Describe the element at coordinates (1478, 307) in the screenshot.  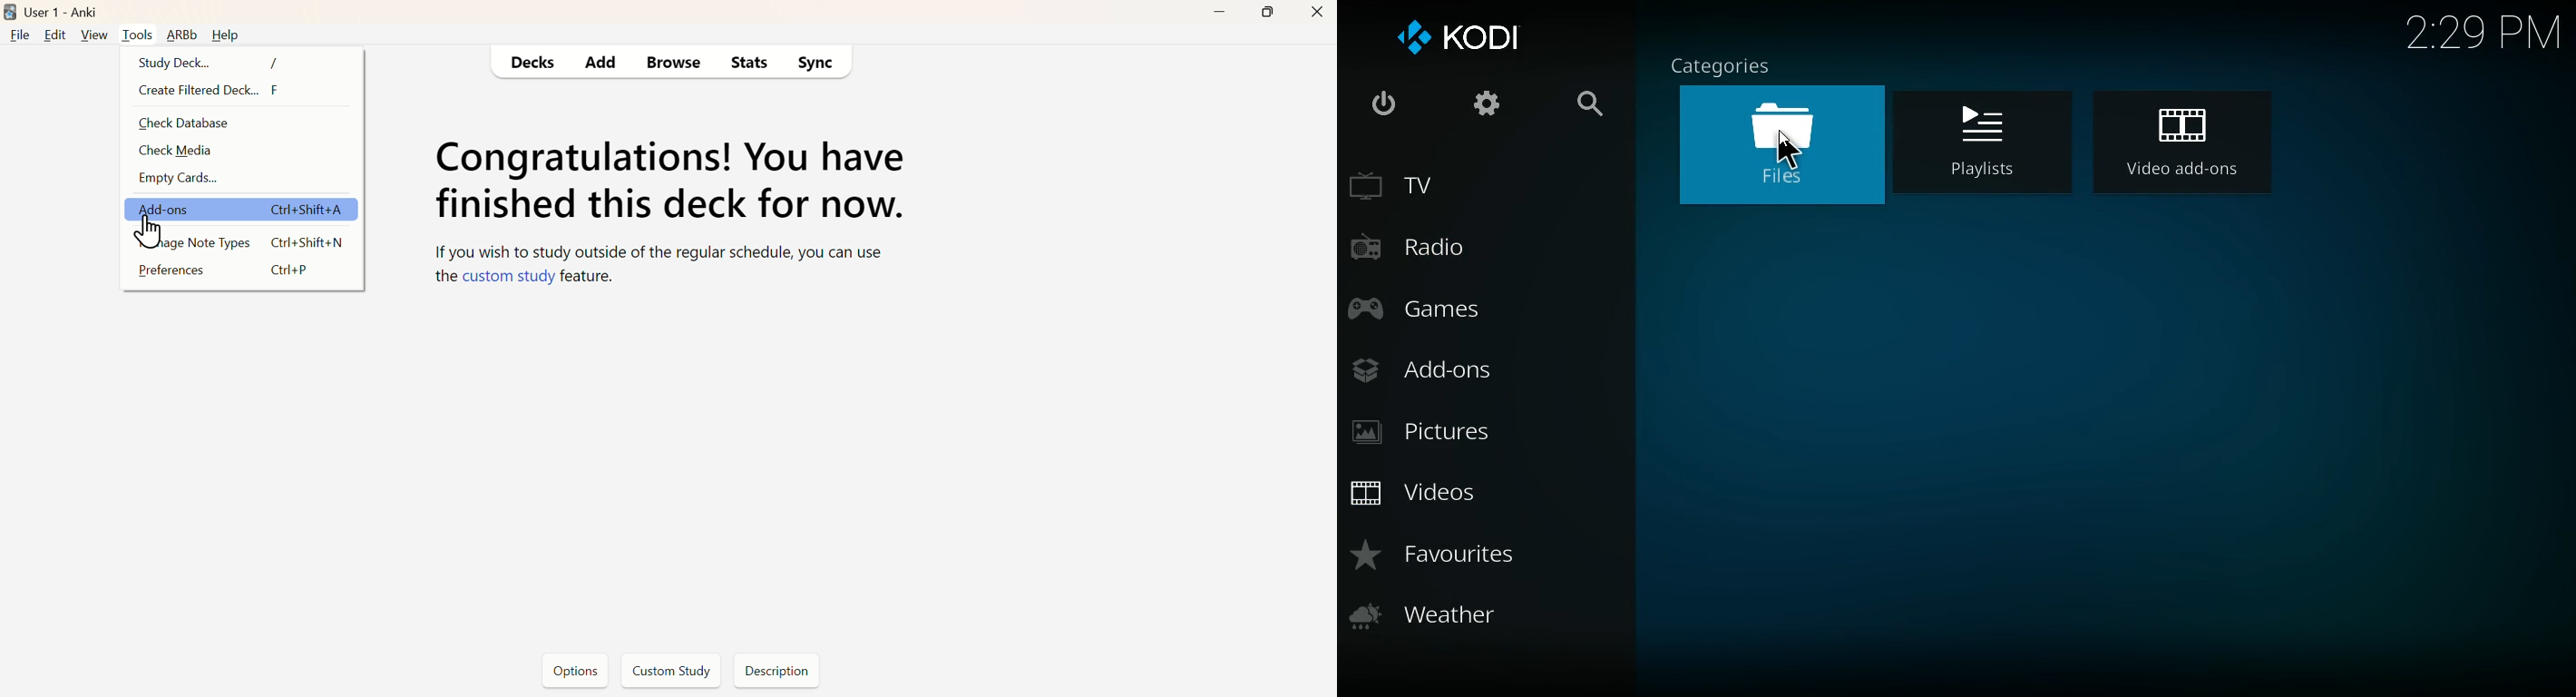
I see `games` at that location.